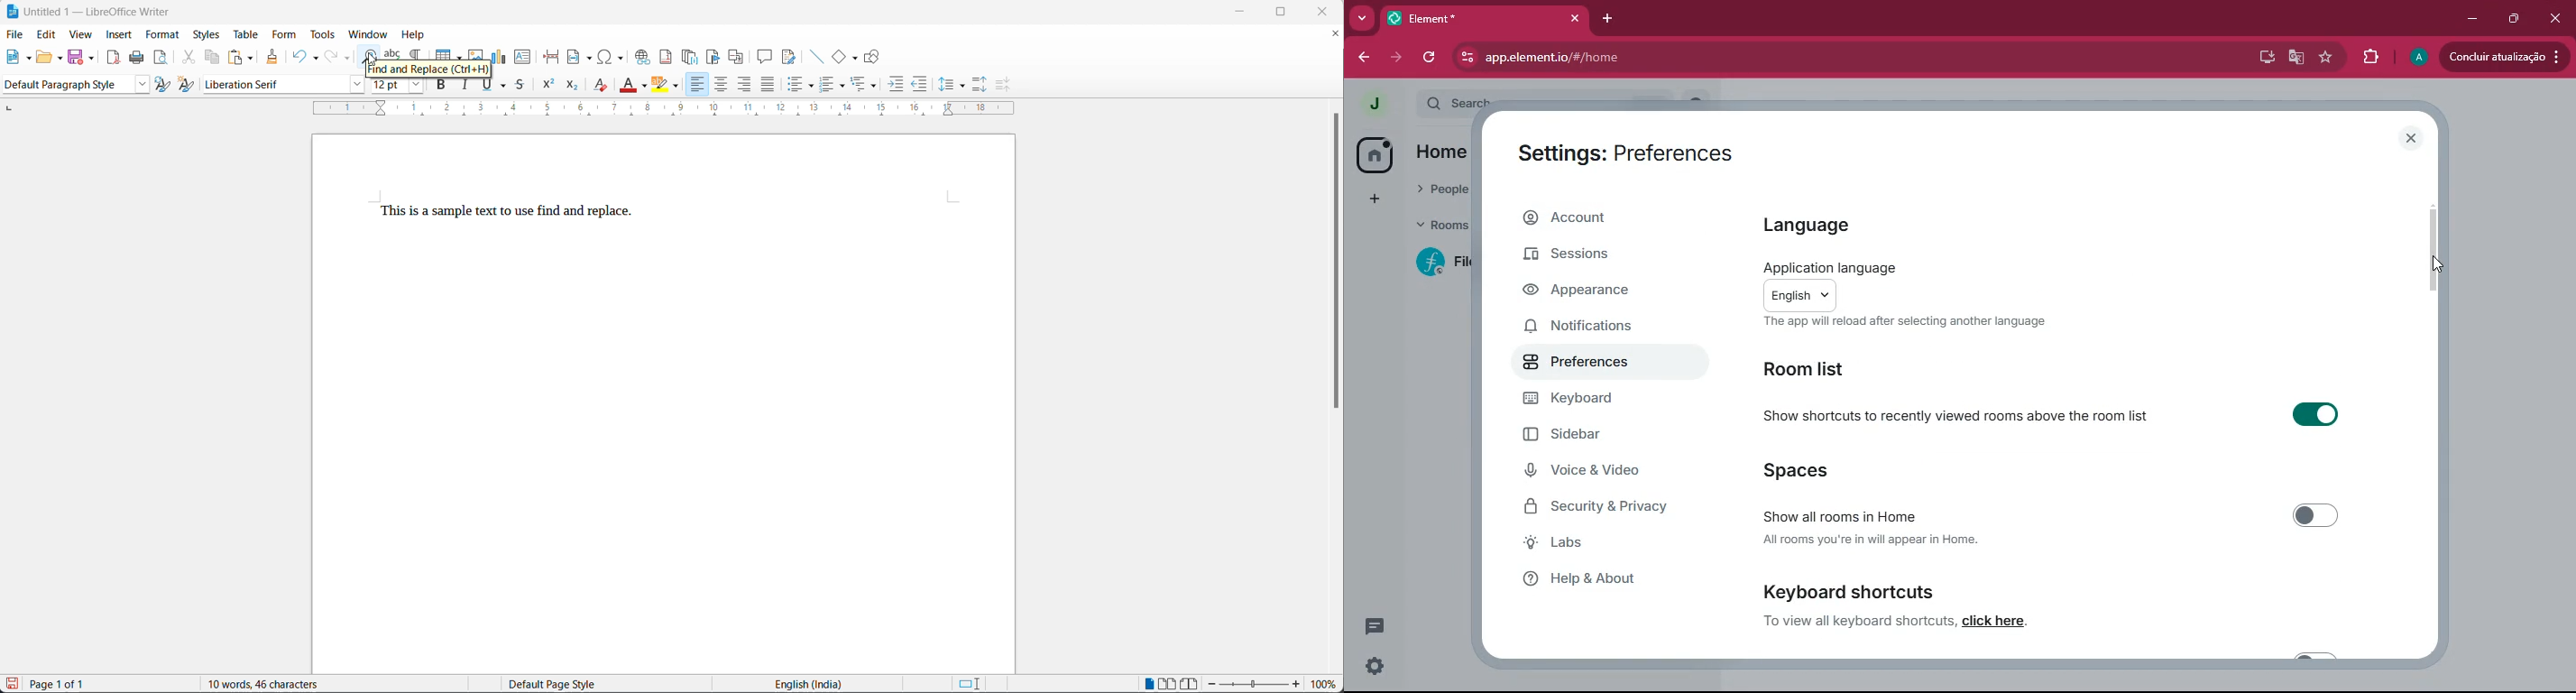  Describe the element at coordinates (2553, 17) in the screenshot. I see `close` at that location.